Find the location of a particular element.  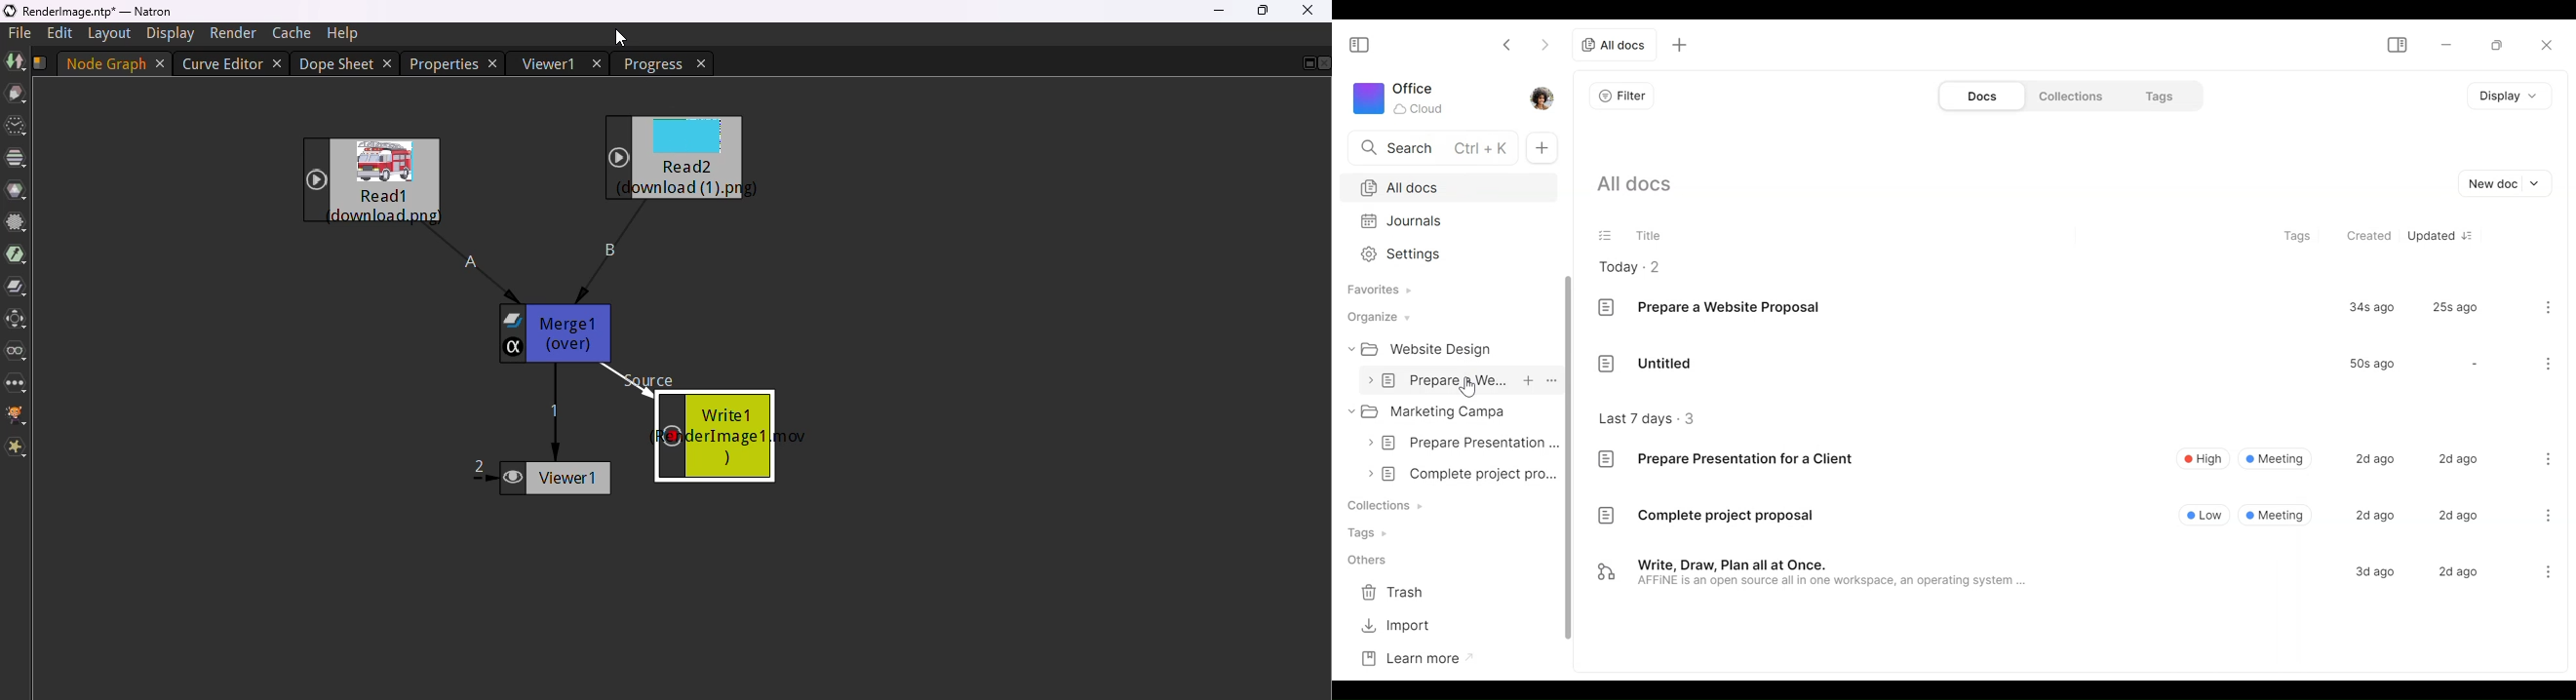

Back  is located at coordinates (1508, 44).